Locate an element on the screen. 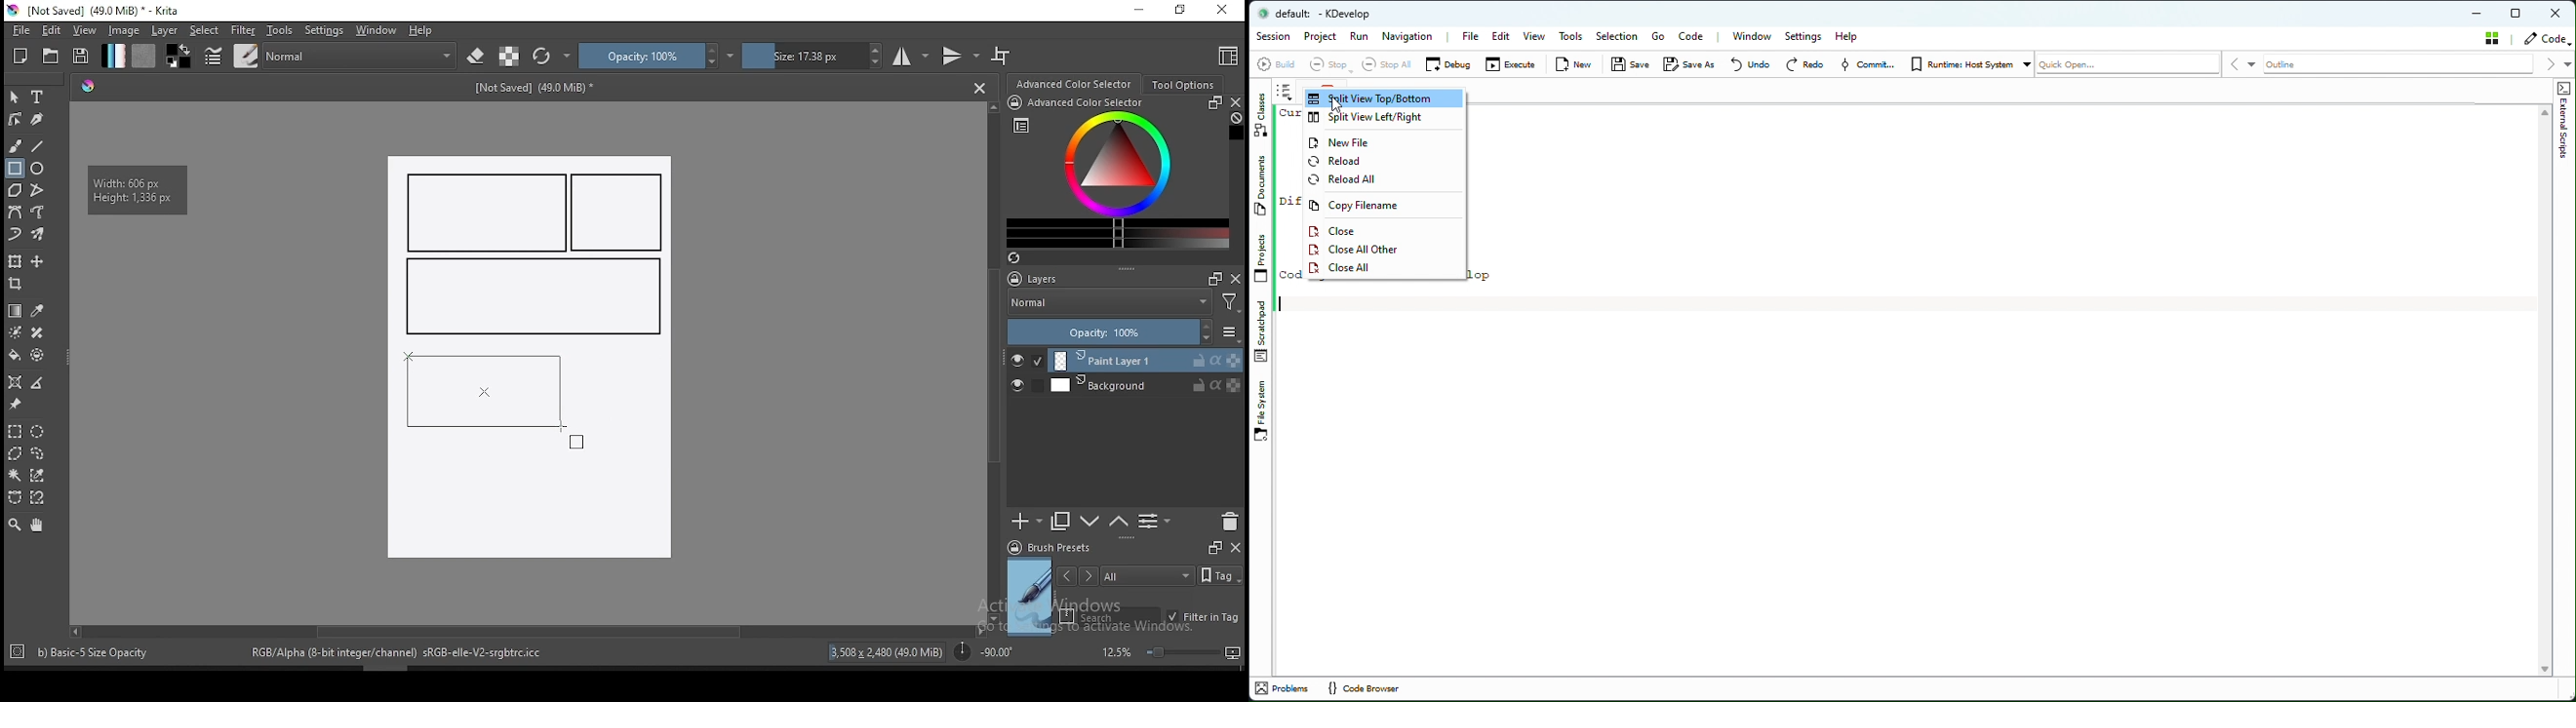 Image resolution: width=2576 pixels, height=728 pixels. rectangular selection tool is located at coordinates (14, 431).